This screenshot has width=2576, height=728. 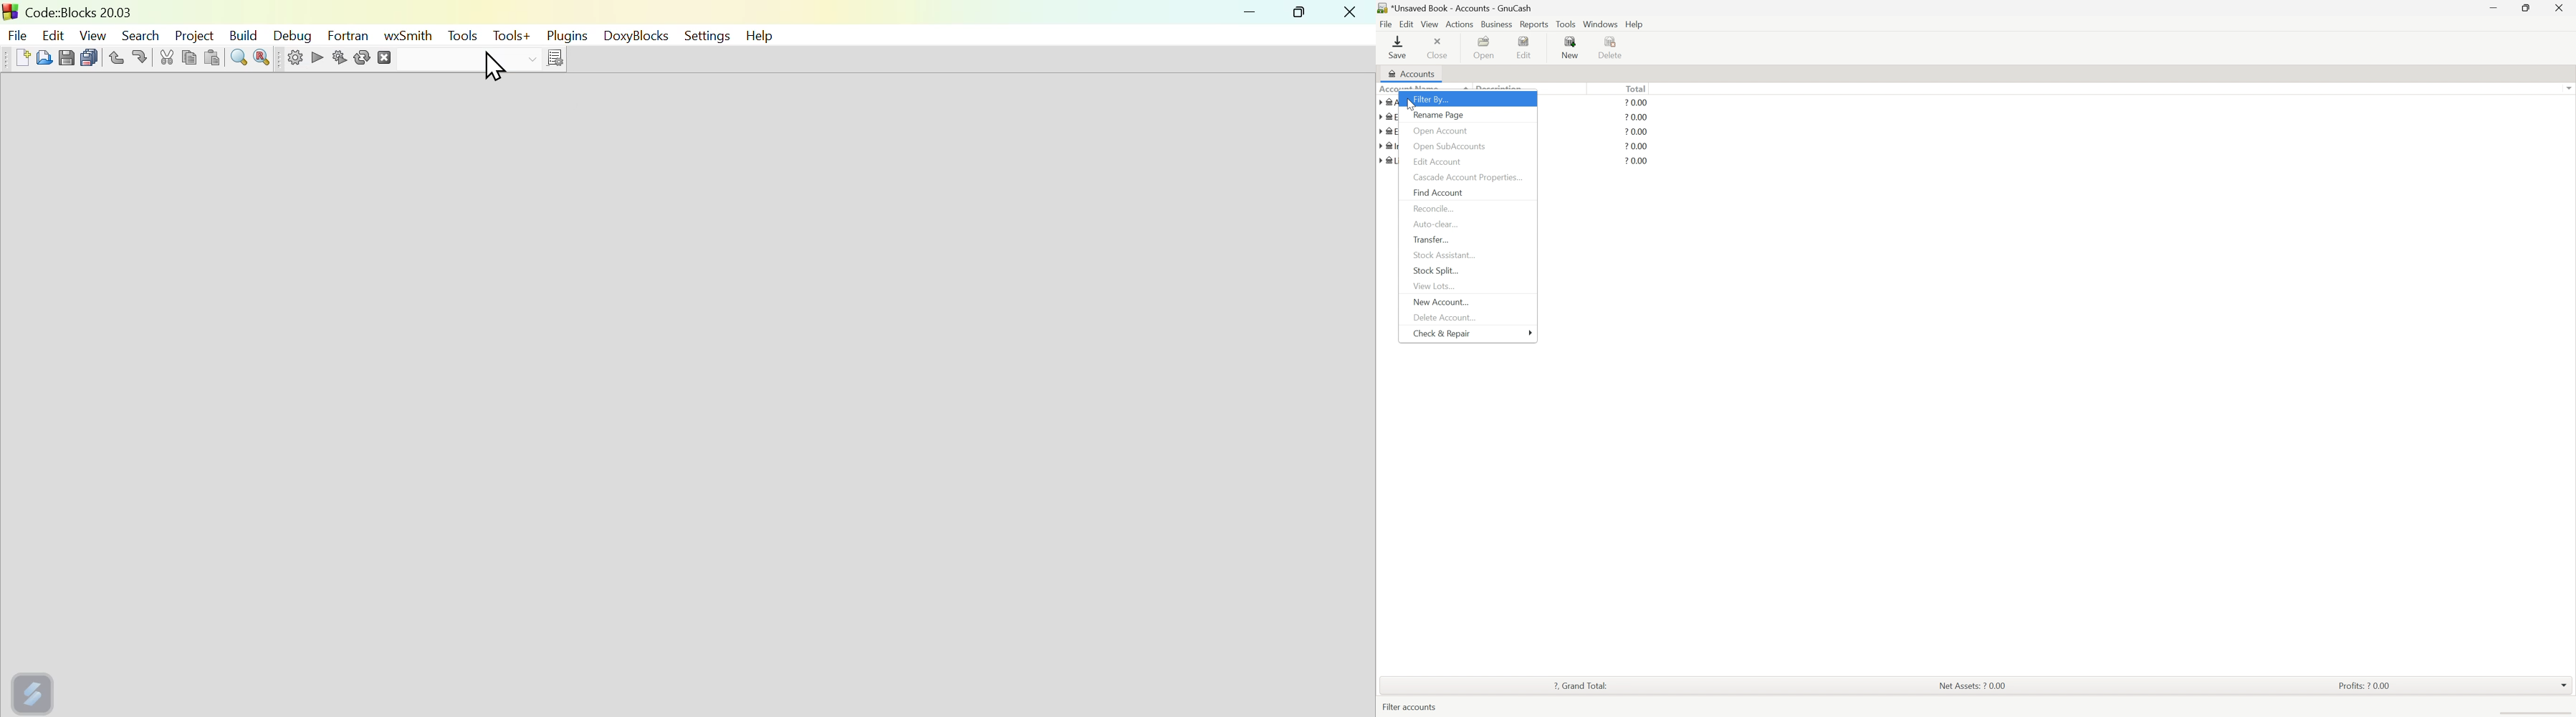 I want to click on Close, so click(x=1440, y=46).